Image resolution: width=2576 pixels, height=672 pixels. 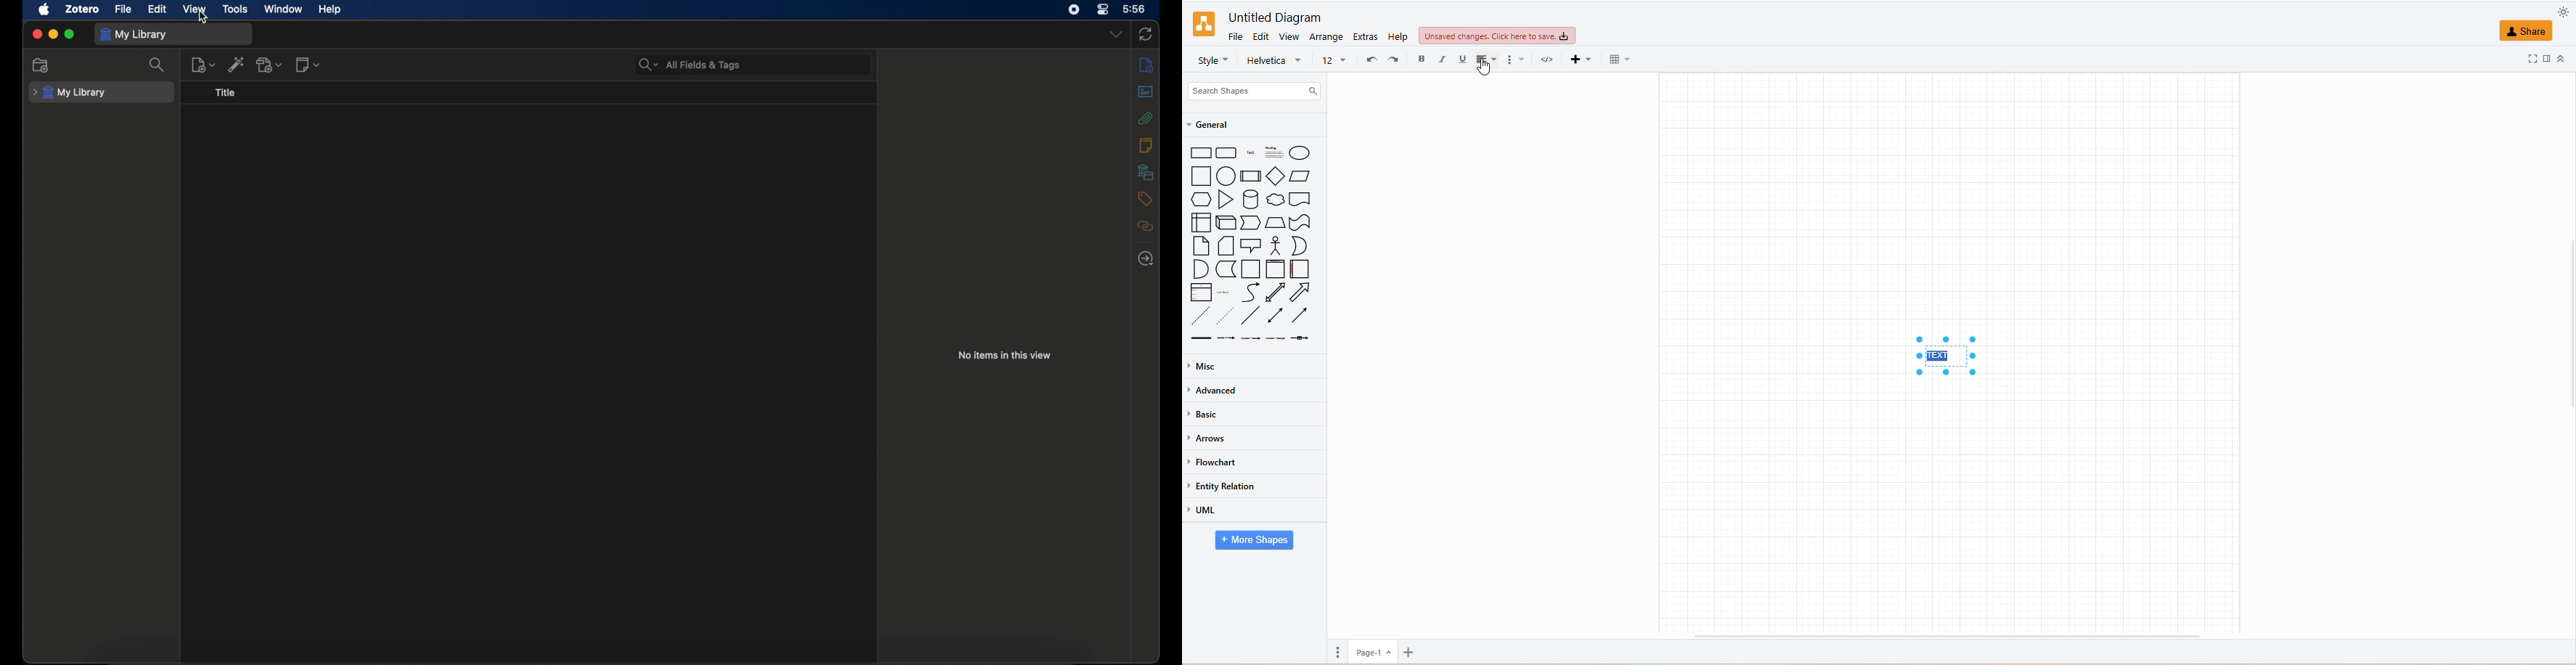 What do you see at coordinates (1340, 652) in the screenshot?
I see `page` at bounding box center [1340, 652].